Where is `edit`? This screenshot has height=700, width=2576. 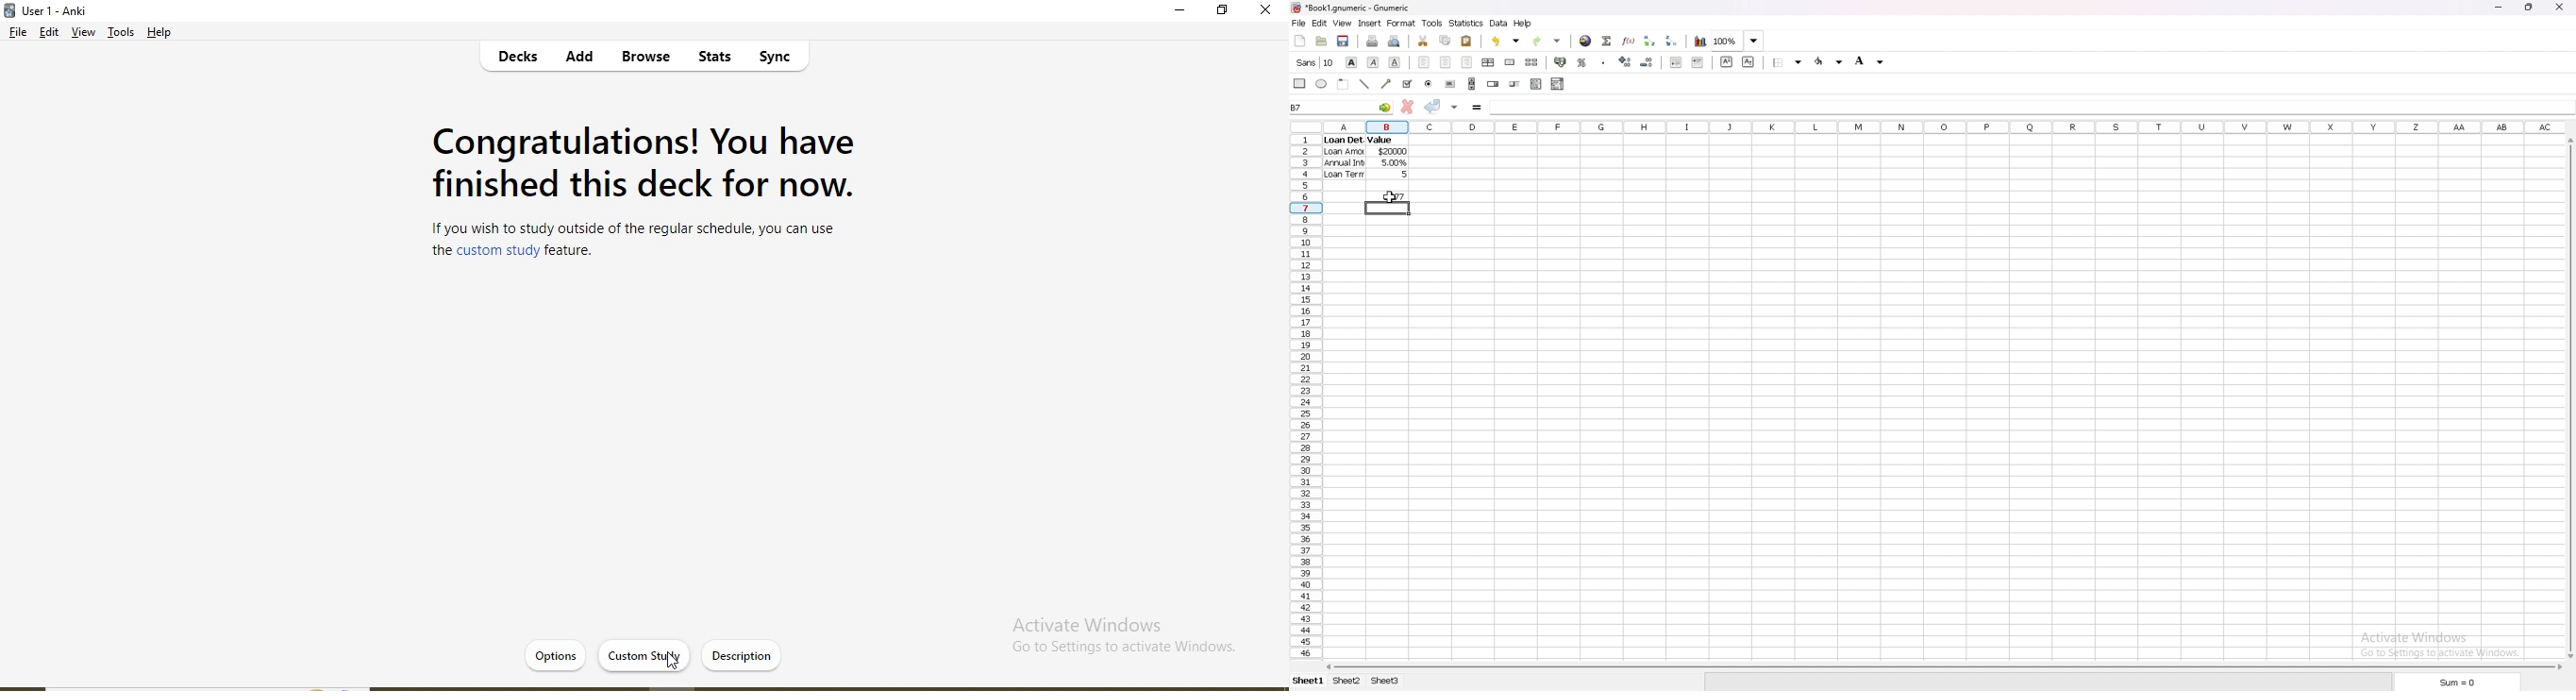 edit is located at coordinates (1319, 23).